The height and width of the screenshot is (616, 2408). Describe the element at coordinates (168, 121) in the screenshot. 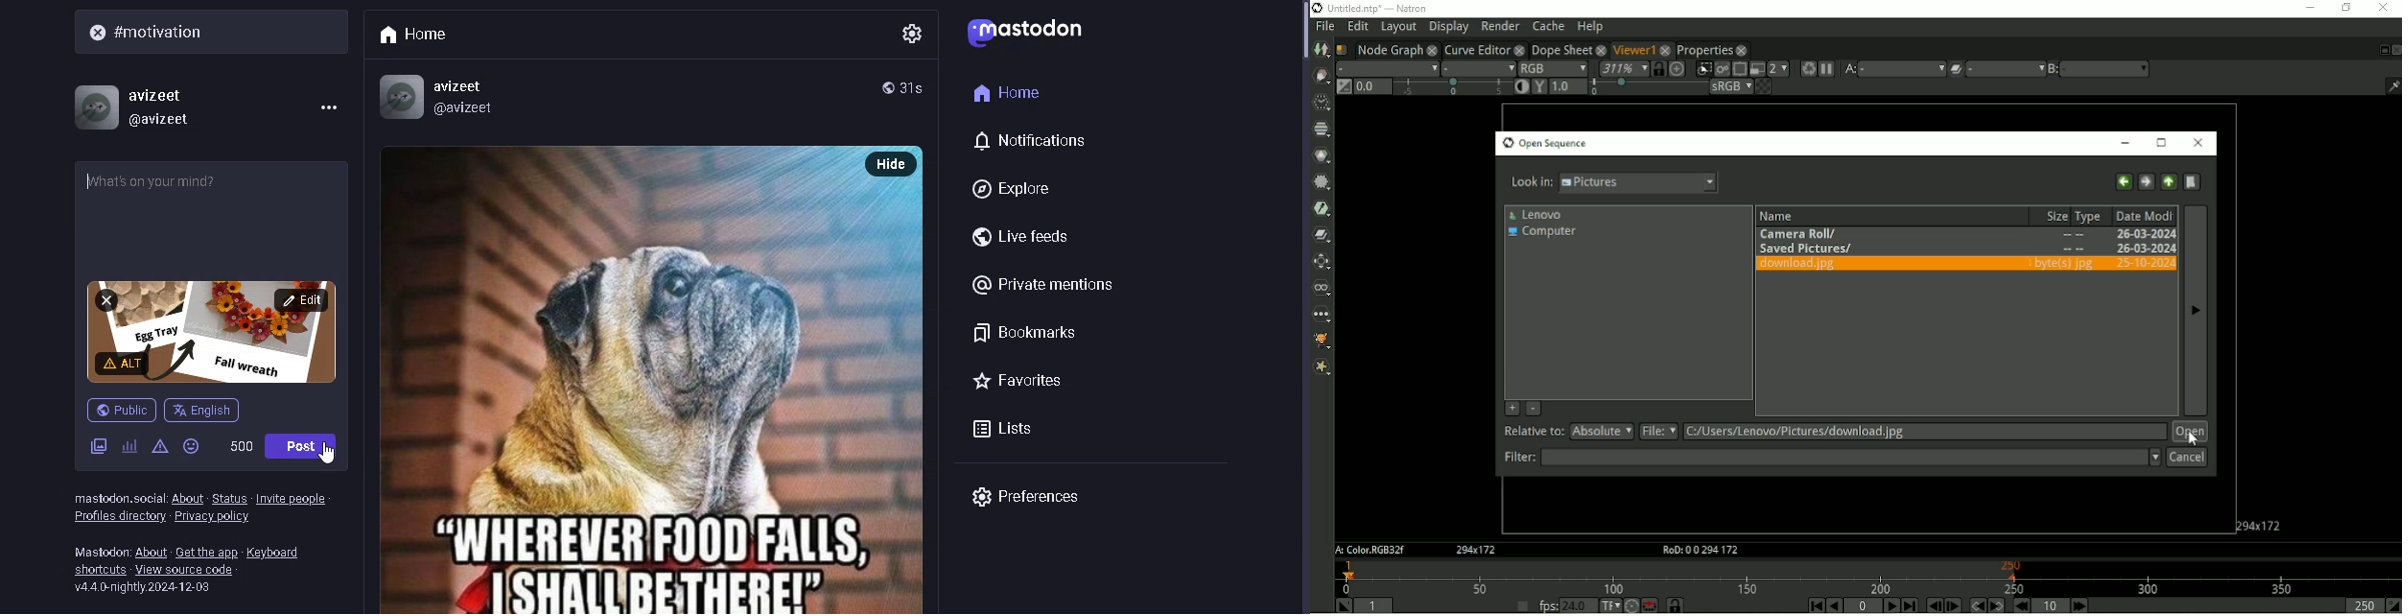

I see `@username` at that location.